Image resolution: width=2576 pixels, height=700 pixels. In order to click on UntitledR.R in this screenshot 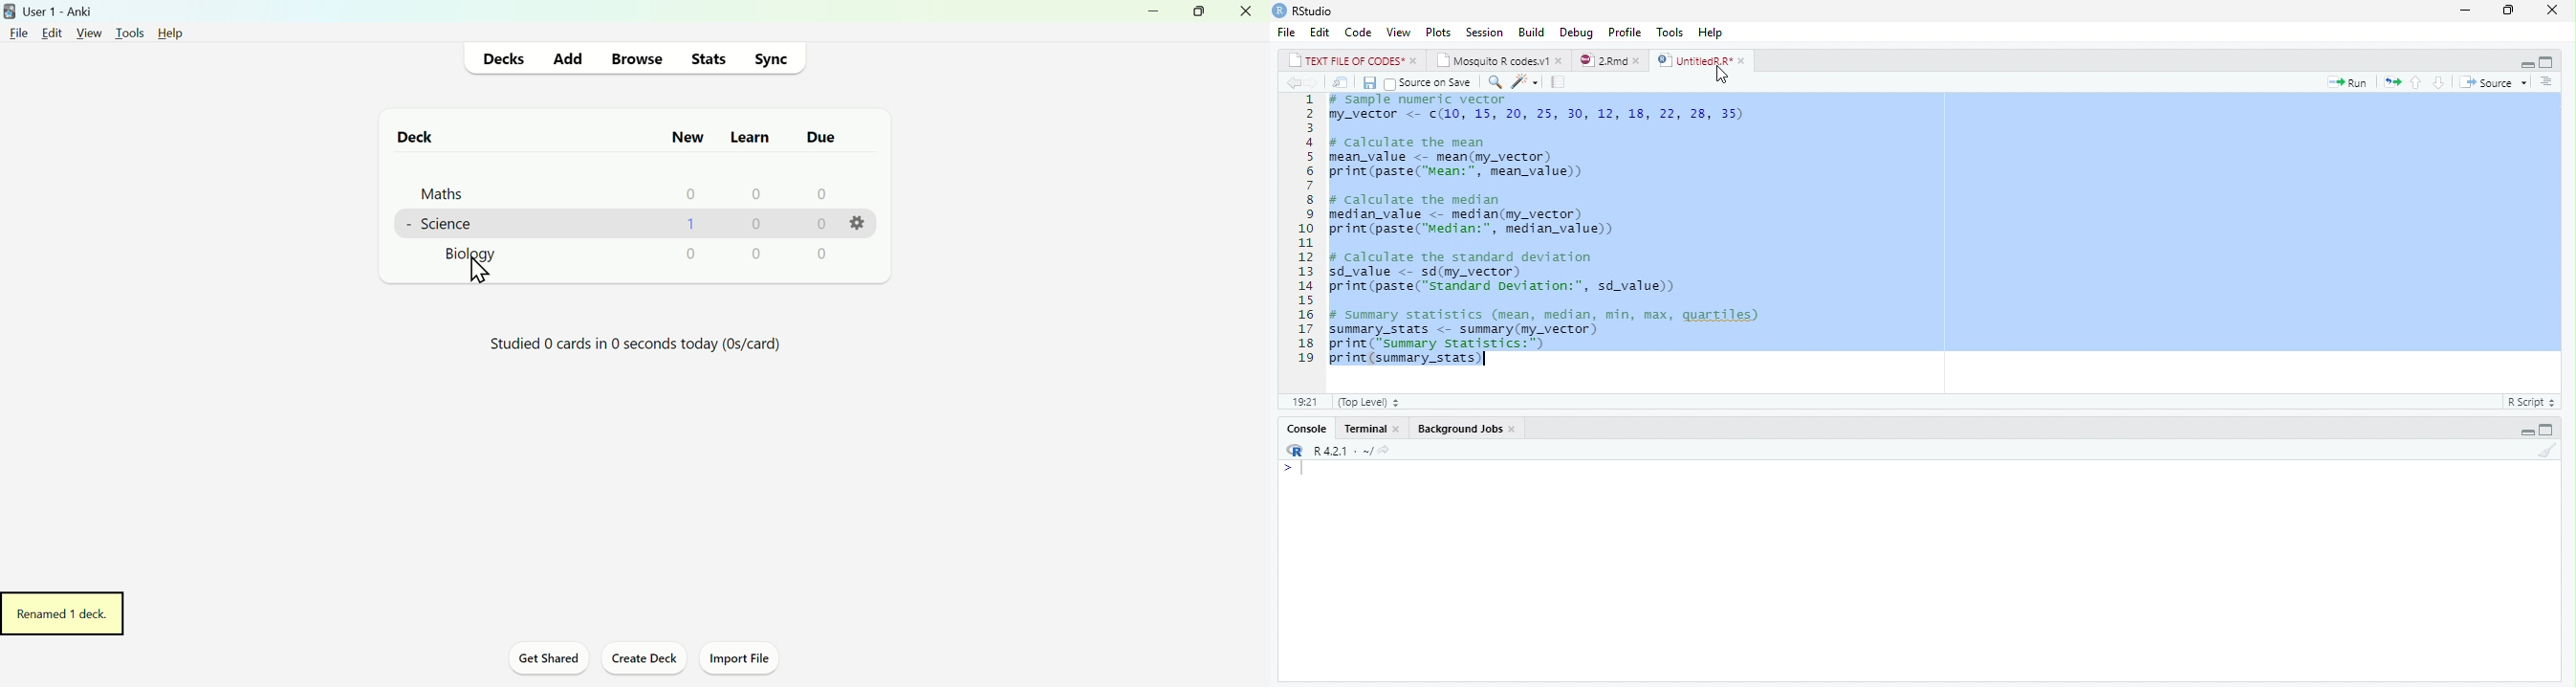, I will do `click(1693, 60)`.